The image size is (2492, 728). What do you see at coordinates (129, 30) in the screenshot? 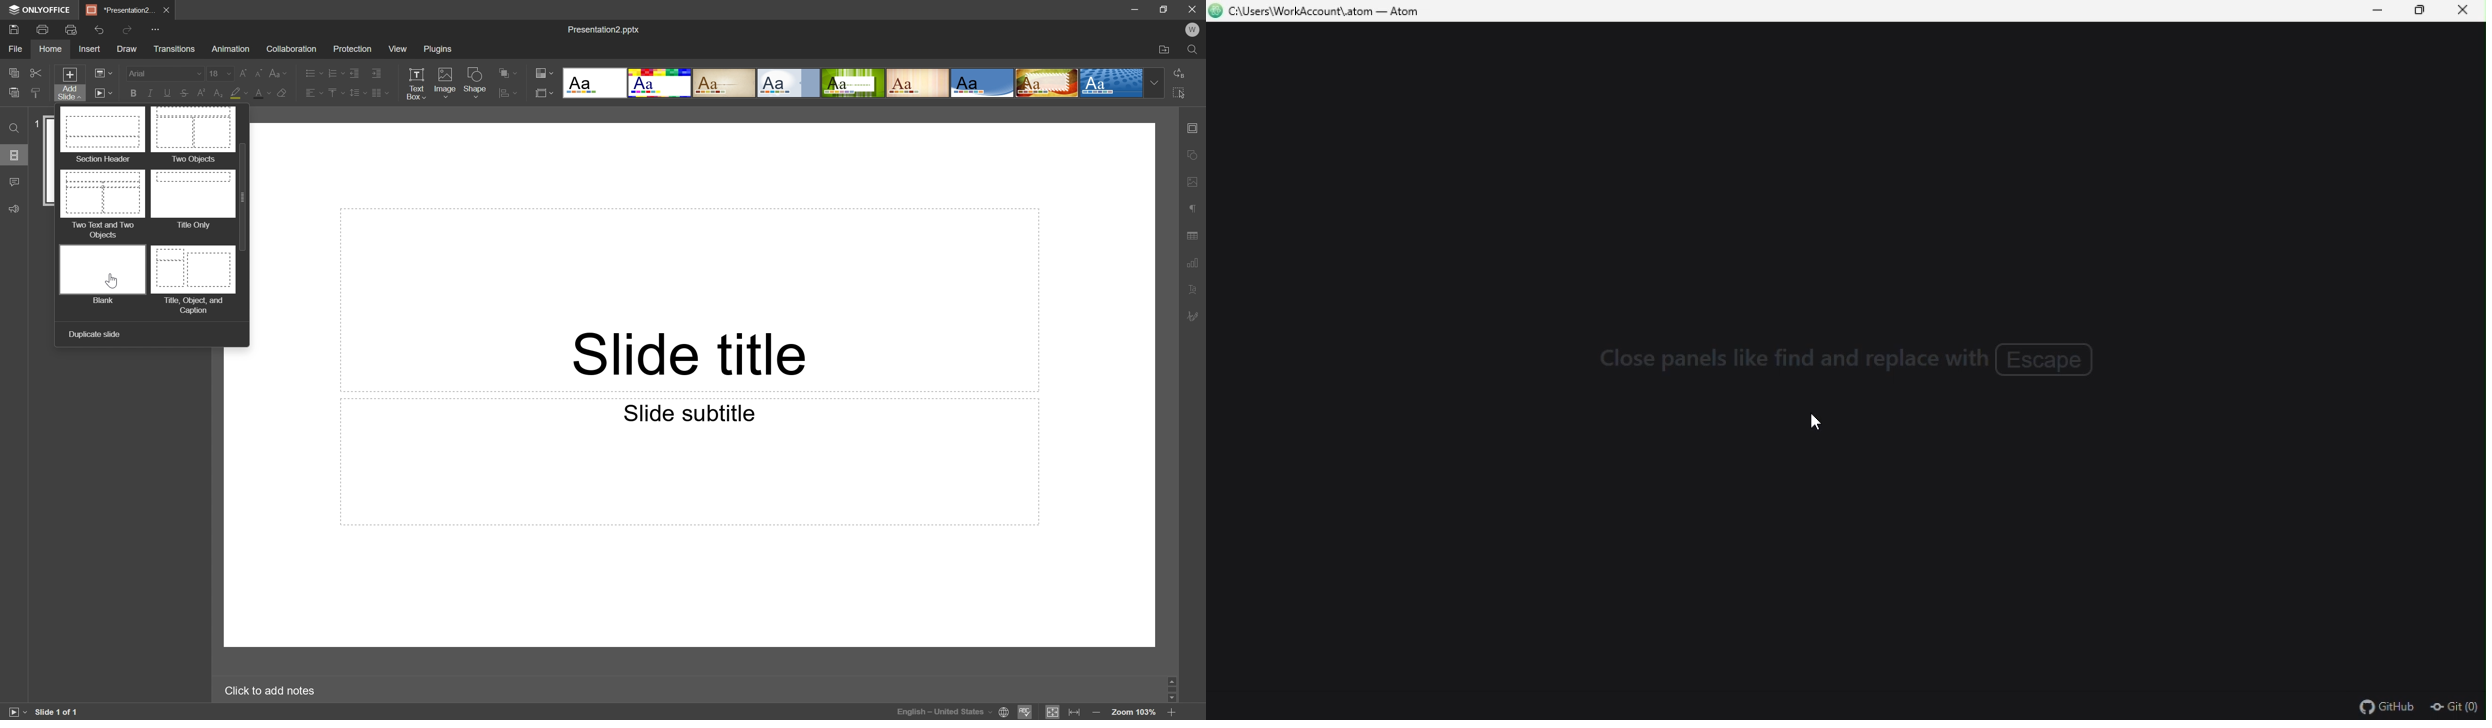
I see `Redo` at bounding box center [129, 30].